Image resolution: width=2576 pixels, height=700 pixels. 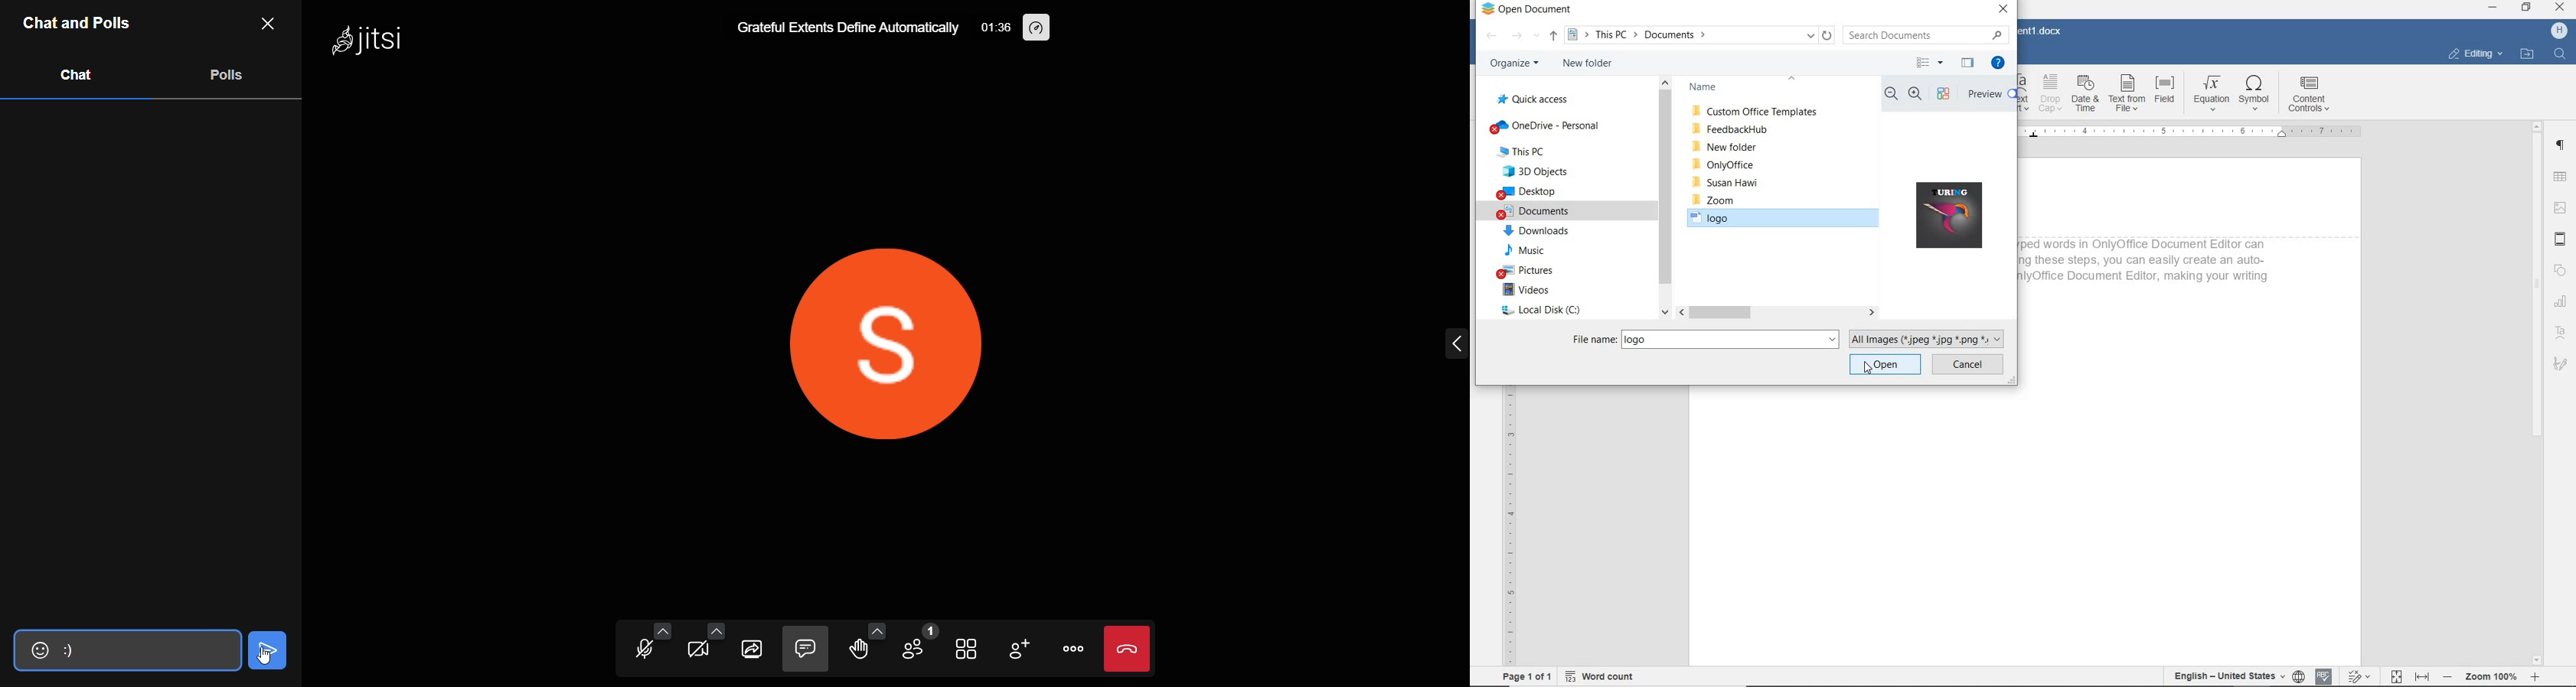 I want to click on ALL IMAGES (JPEG, JPG, PNG), so click(x=1931, y=338).